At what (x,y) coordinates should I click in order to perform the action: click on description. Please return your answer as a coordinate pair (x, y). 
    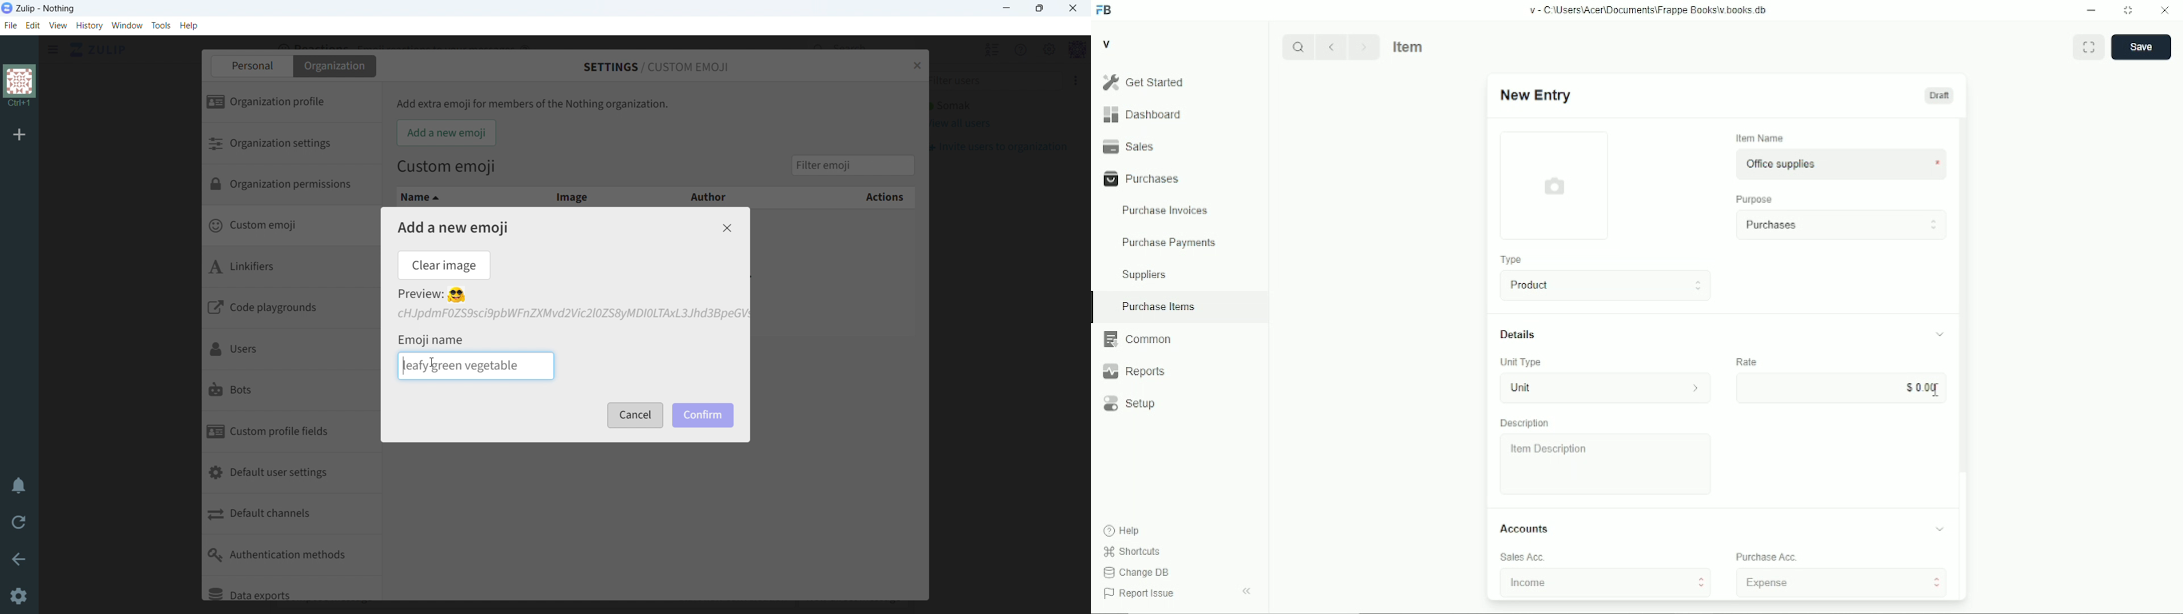
    Looking at the image, I should click on (1525, 423).